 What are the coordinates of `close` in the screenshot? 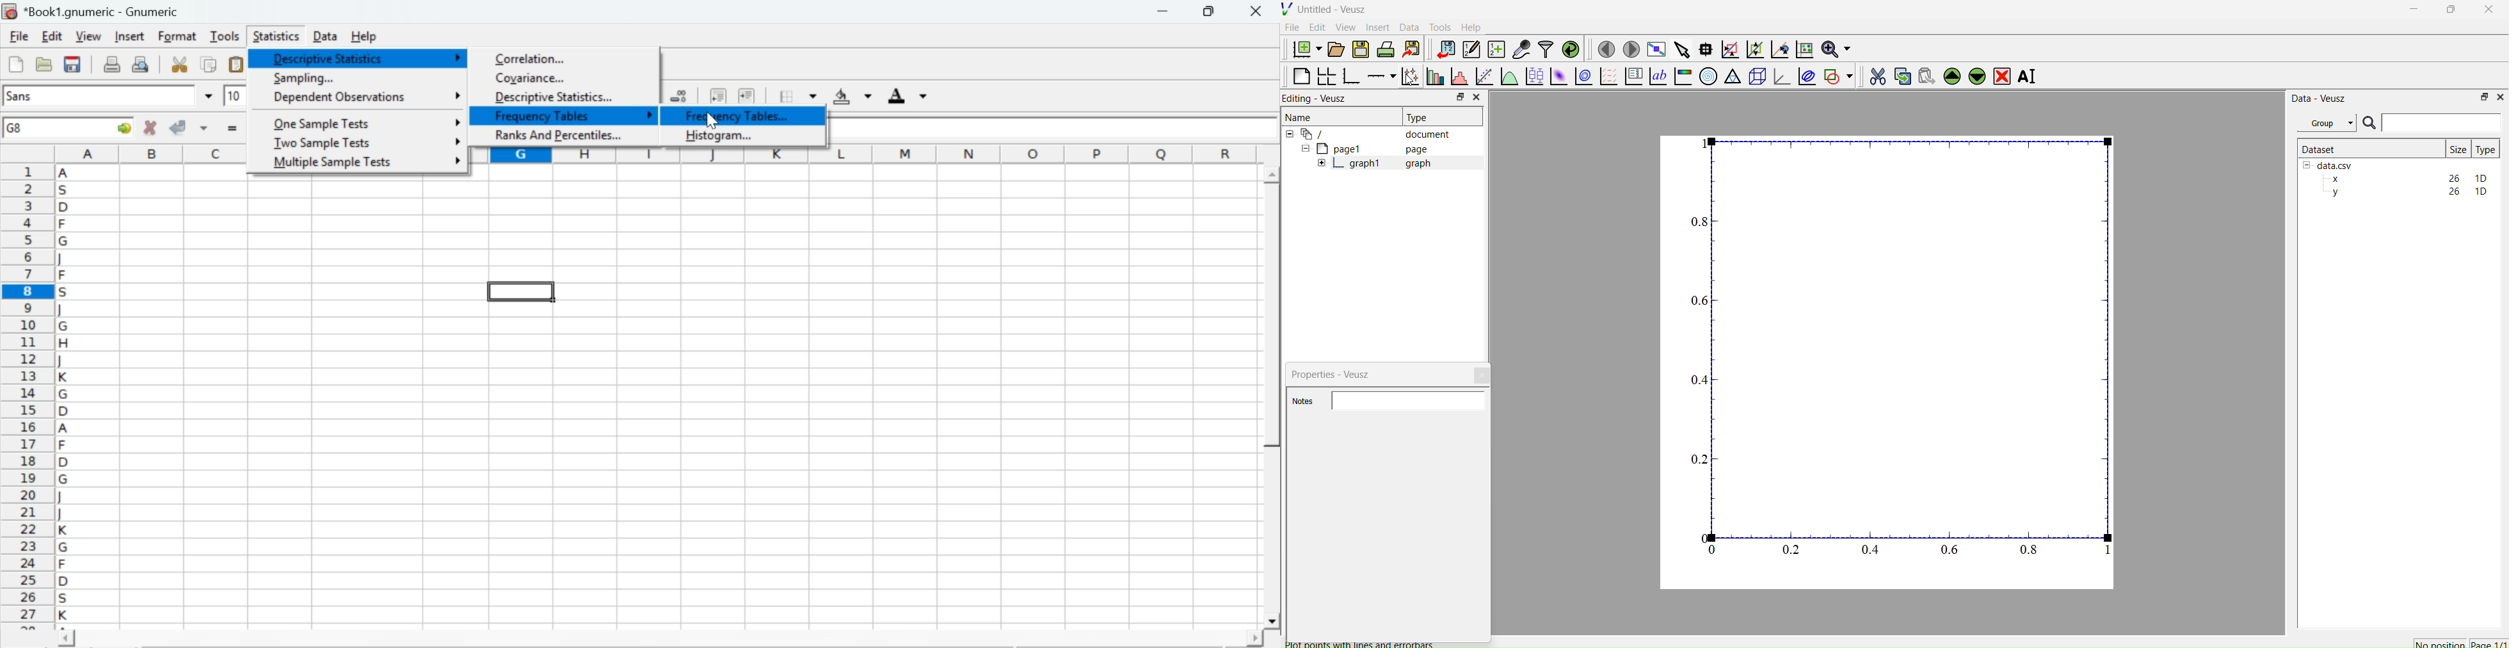 It's located at (1254, 11).